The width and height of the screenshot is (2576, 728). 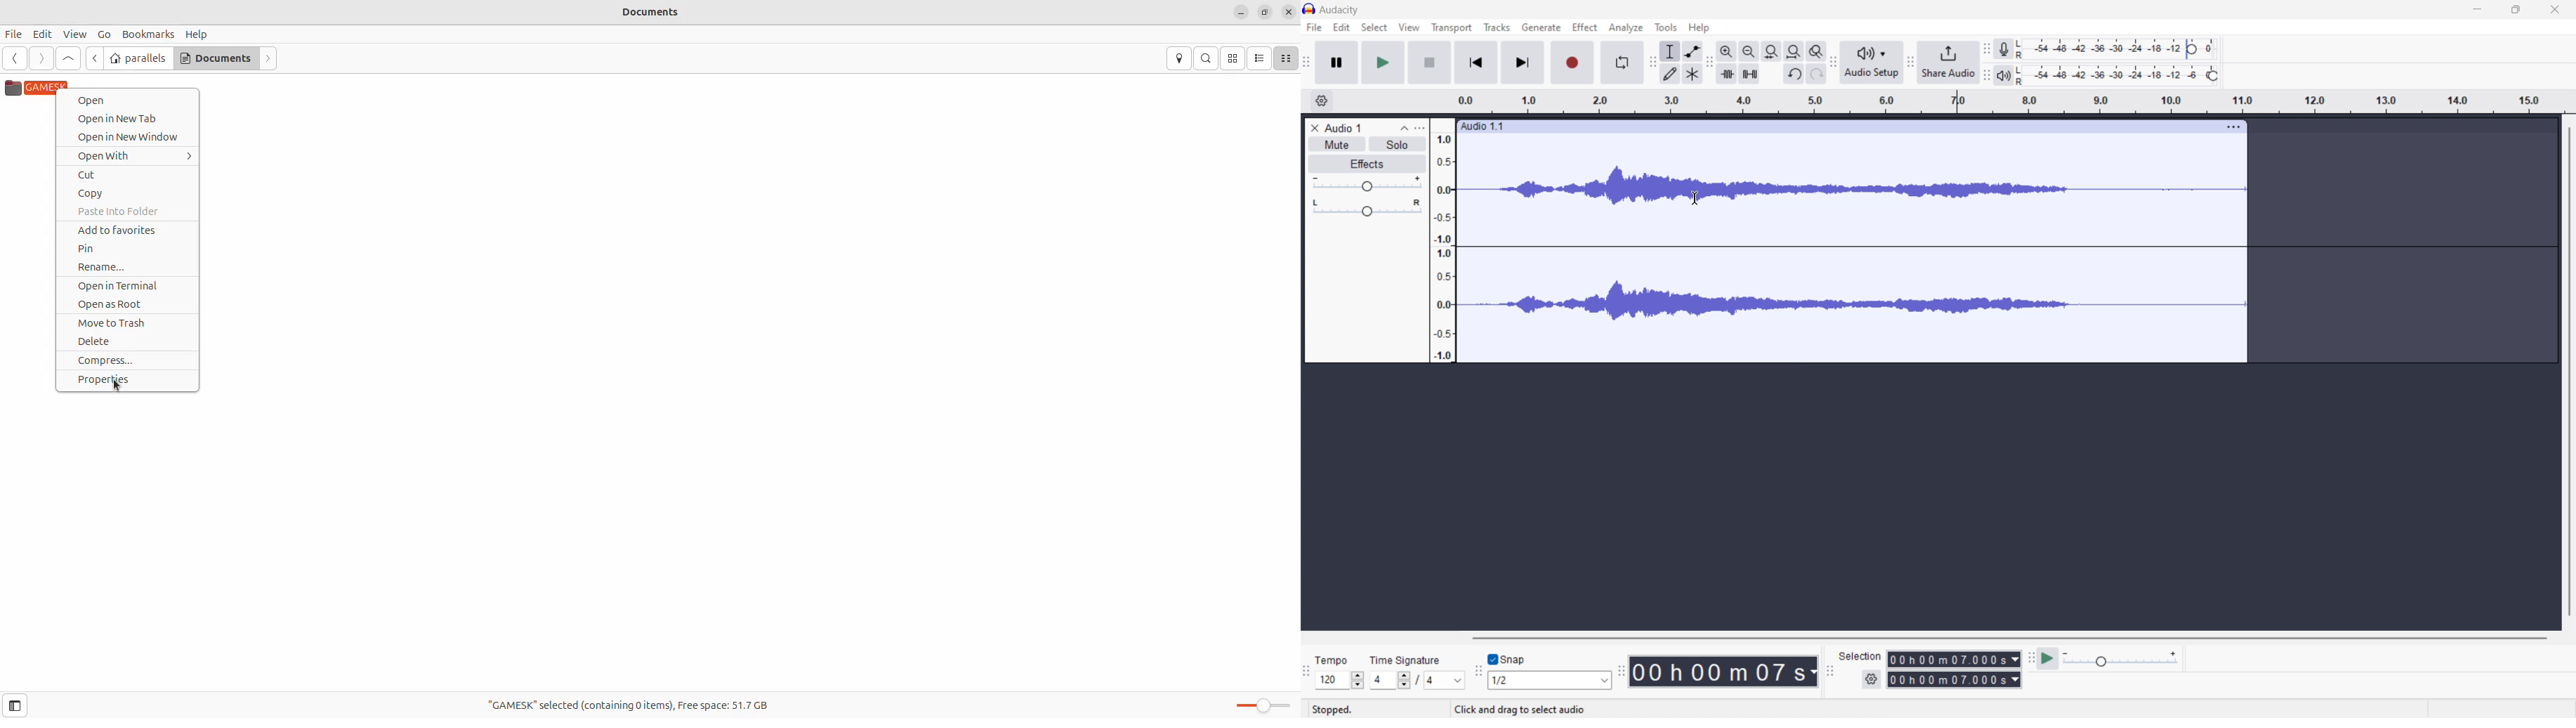 I want to click on maximize, so click(x=2516, y=10).